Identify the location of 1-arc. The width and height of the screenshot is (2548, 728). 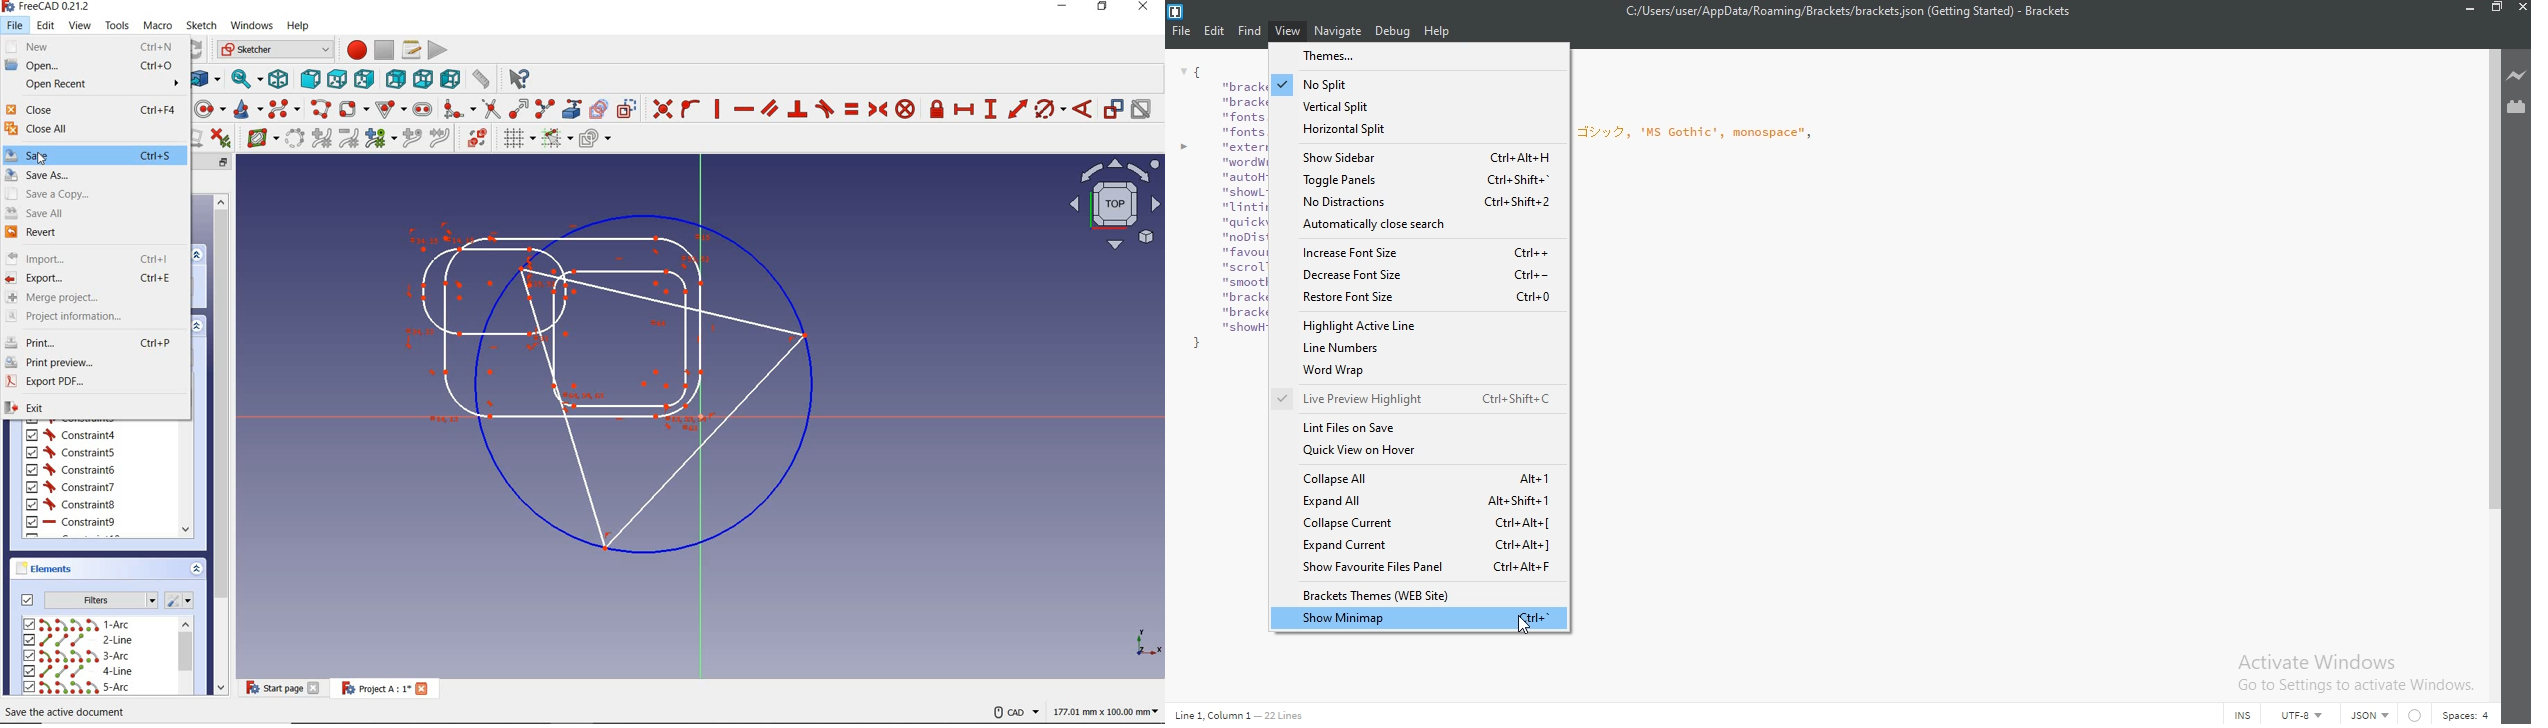
(81, 624).